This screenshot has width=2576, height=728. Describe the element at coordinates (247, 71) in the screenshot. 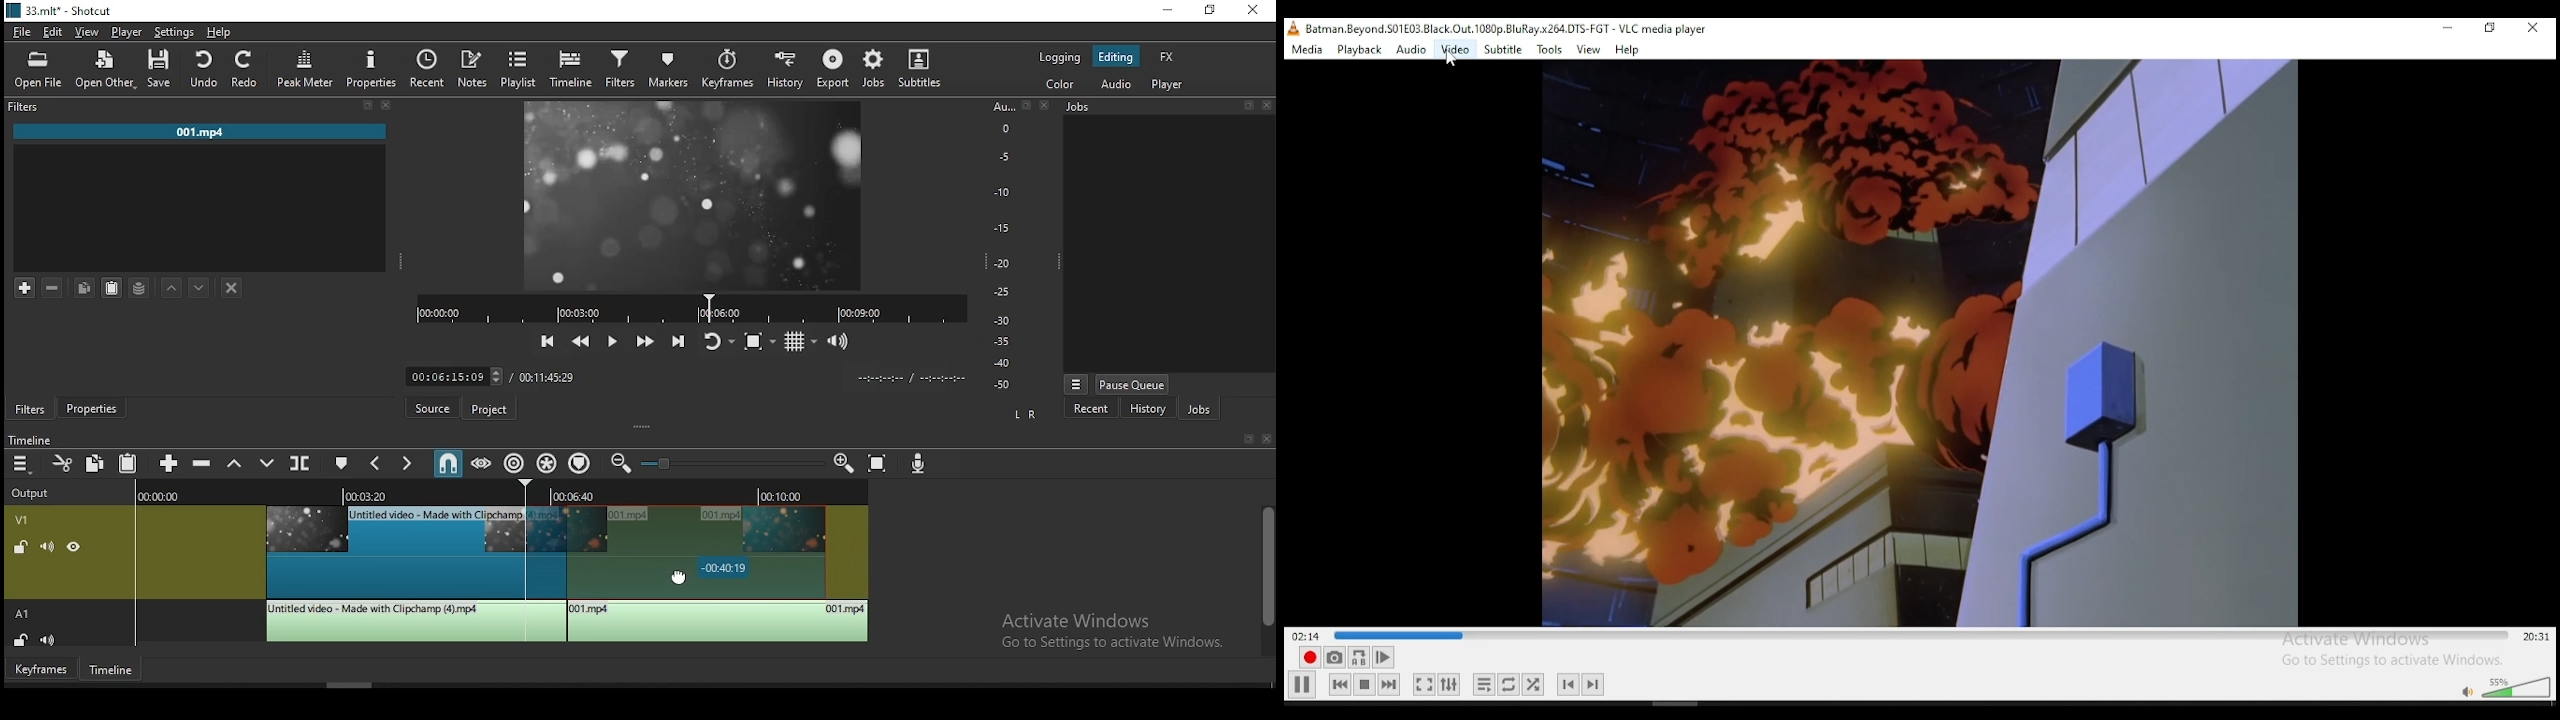

I see `redo` at that location.